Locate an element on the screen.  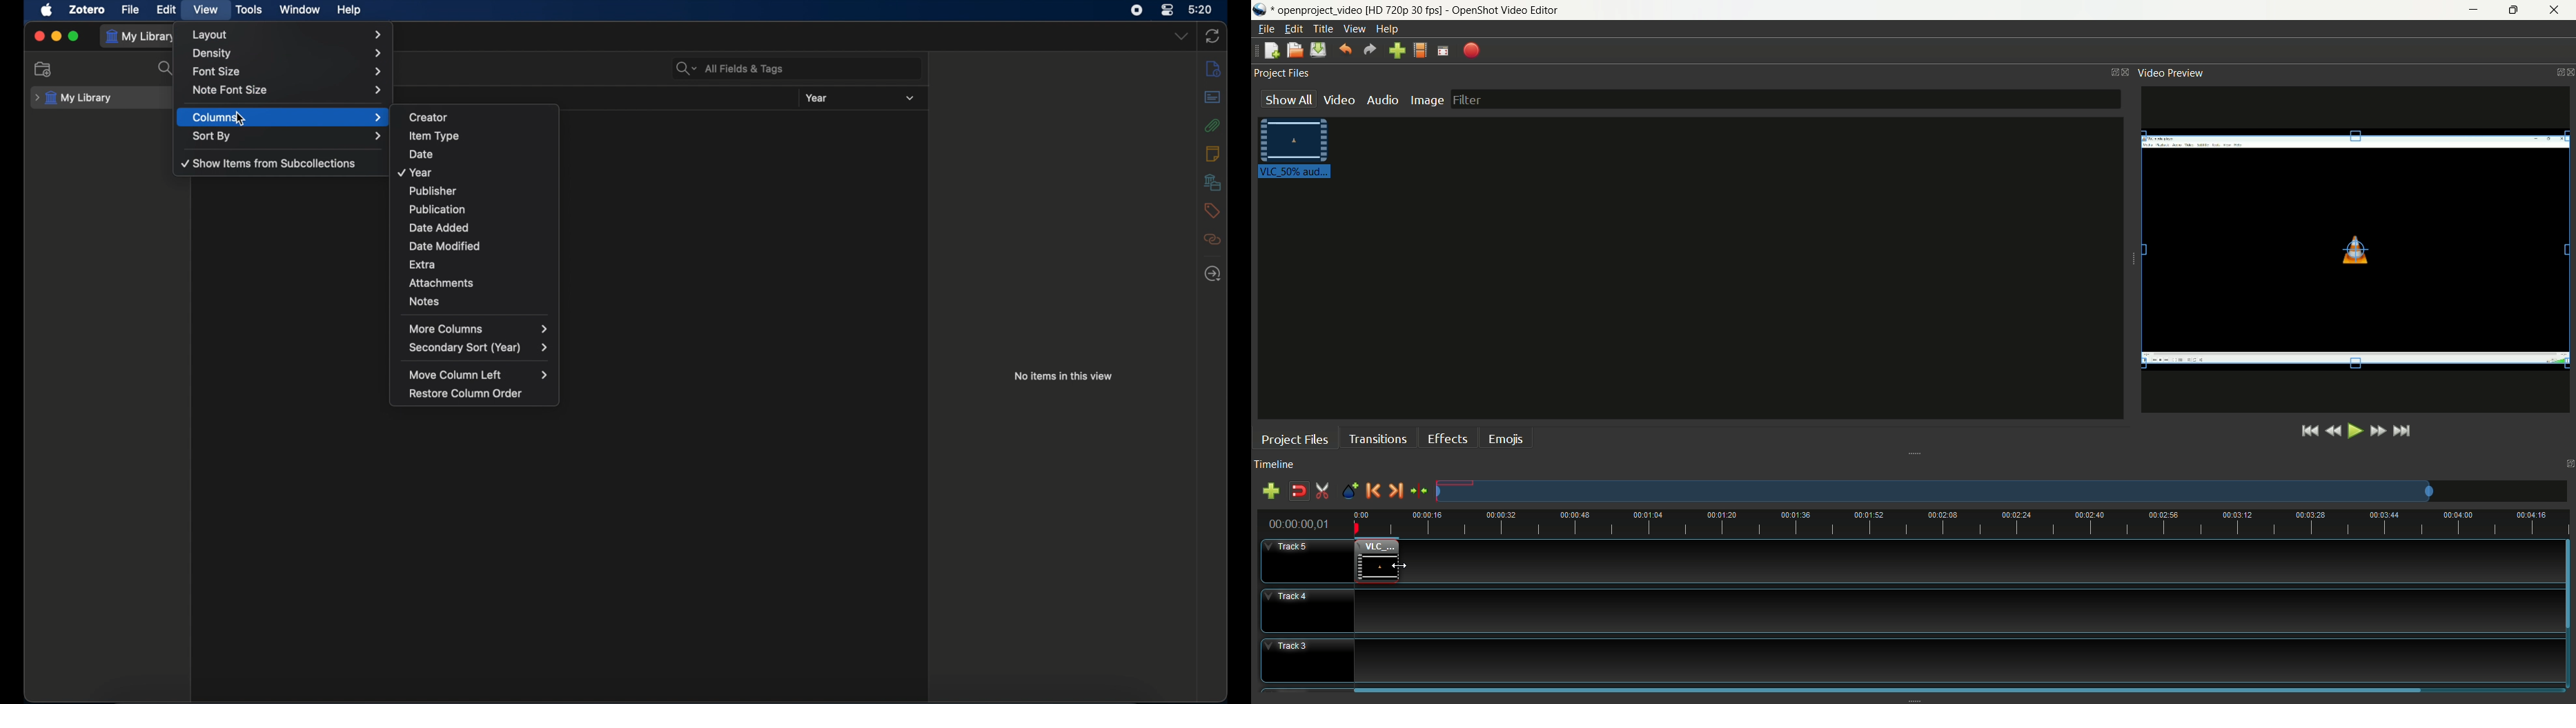
year drop-down menu is located at coordinates (910, 98).